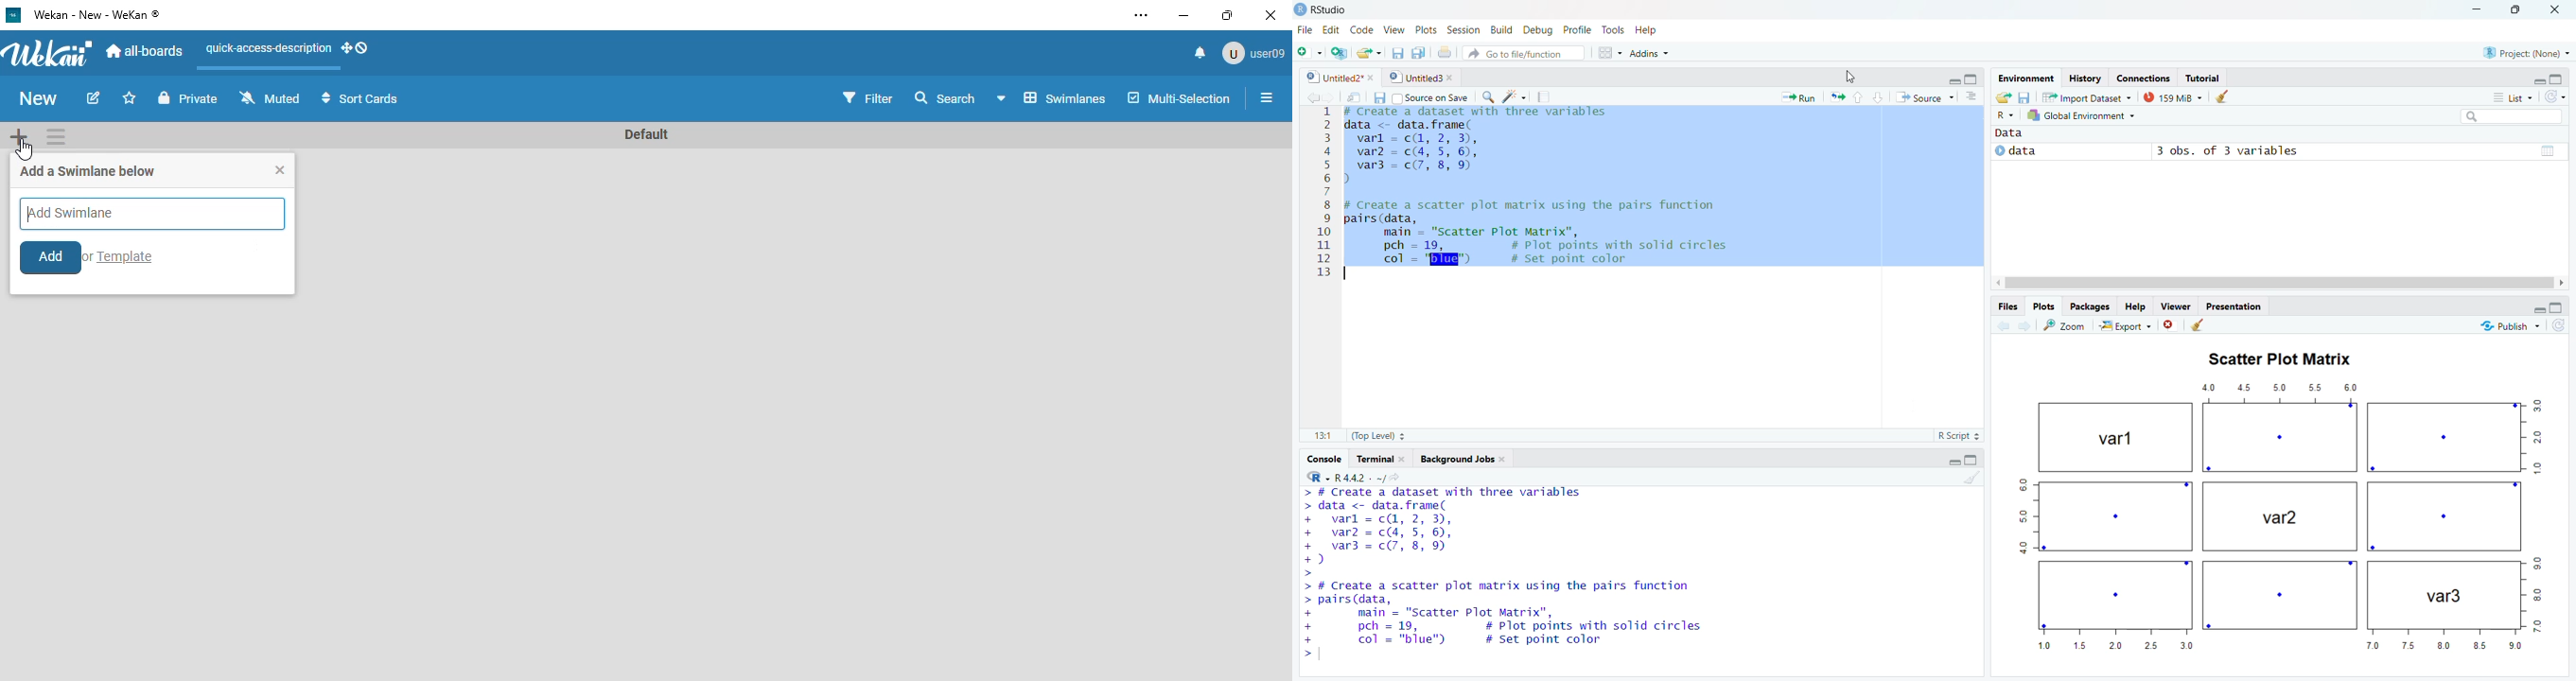 The width and height of the screenshot is (2576, 700). What do you see at coordinates (1327, 456) in the screenshot?
I see `Console` at bounding box center [1327, 456].